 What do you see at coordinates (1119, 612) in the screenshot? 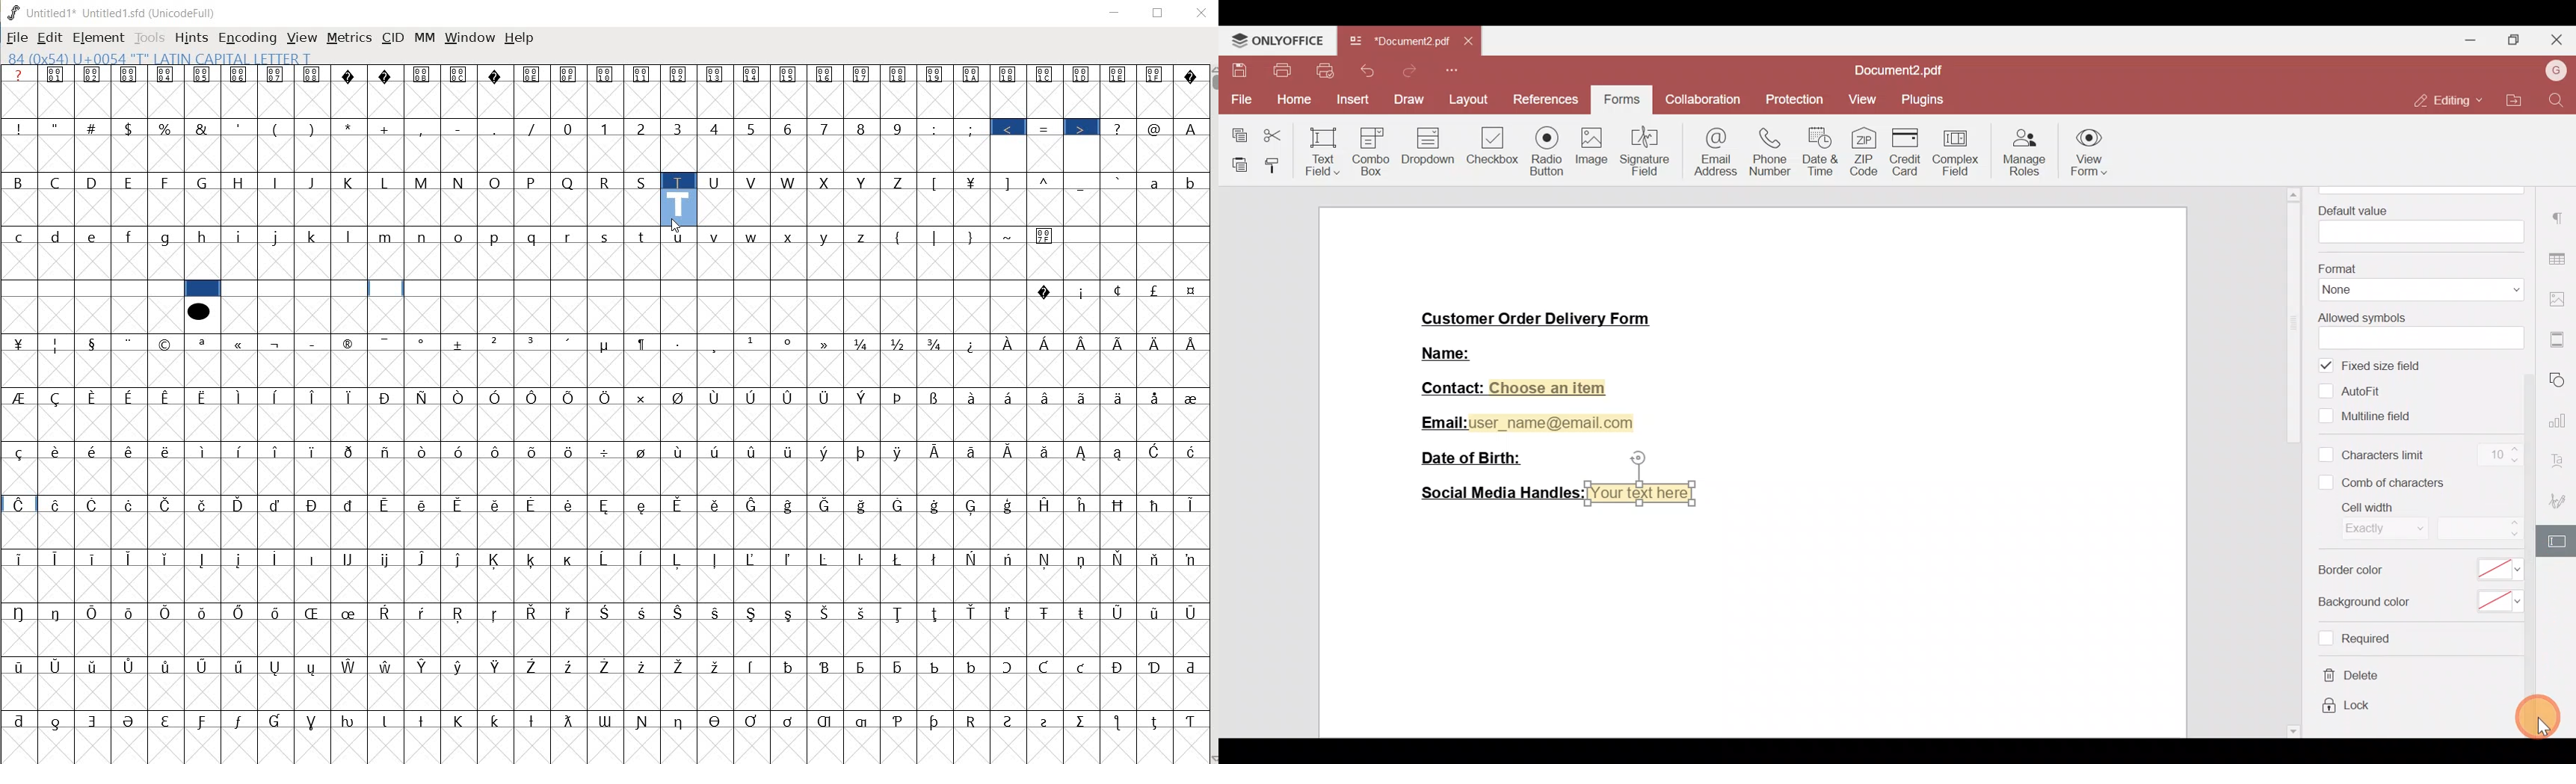
I see `Symbol` at bounding box center [1119, 612].